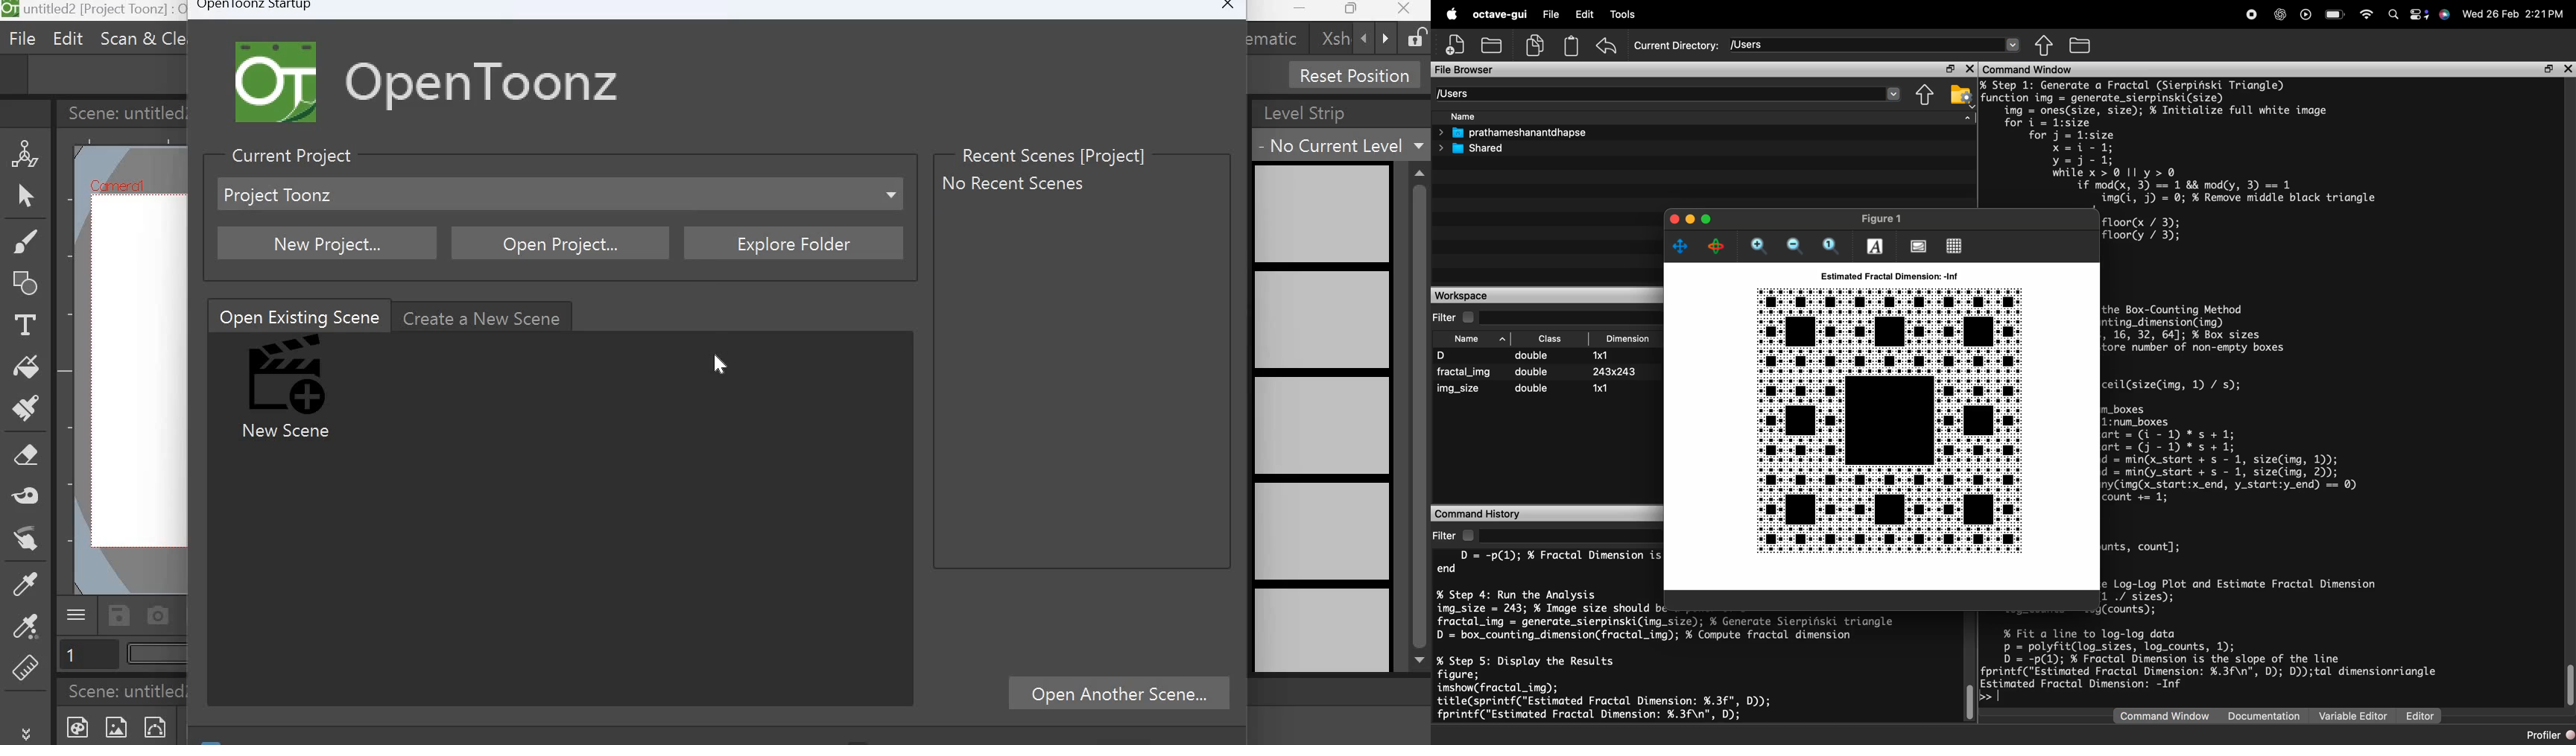  Describe the element at coordinates (1874, 244) in the screenshot. I see `text` at that location.